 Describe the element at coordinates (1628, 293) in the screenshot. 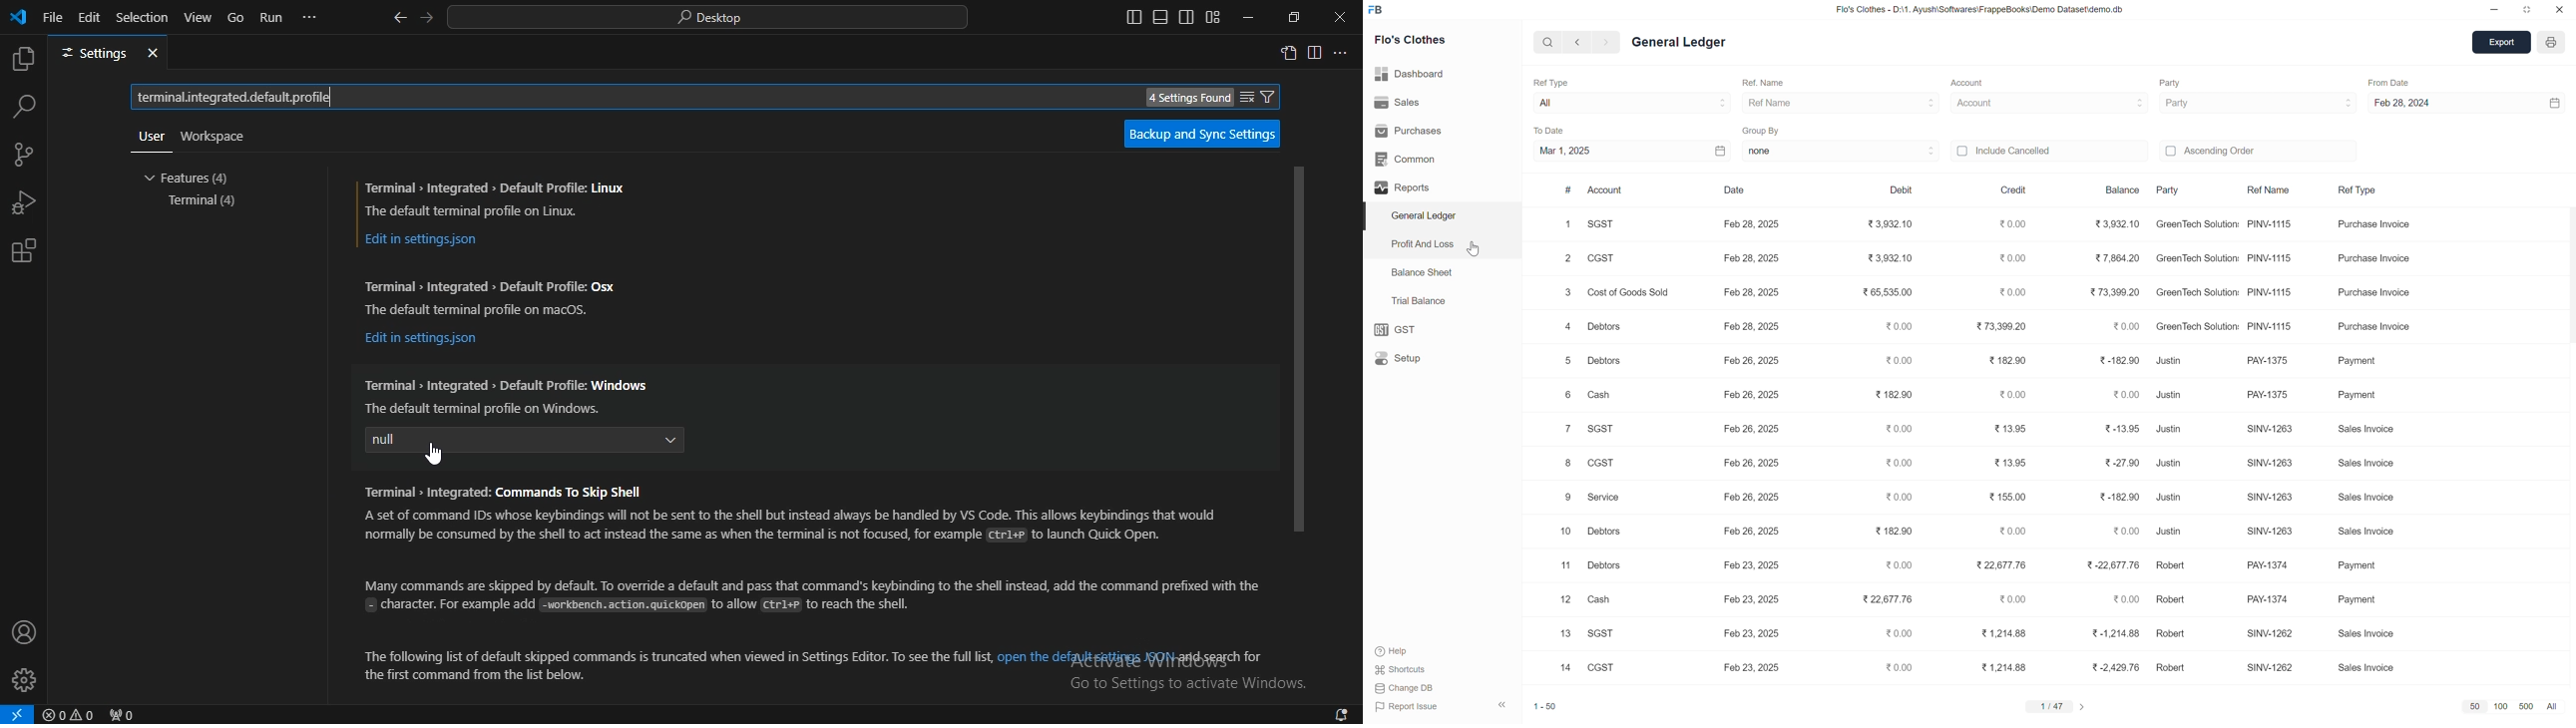

I see `Cost of Goods Sold` at that location.